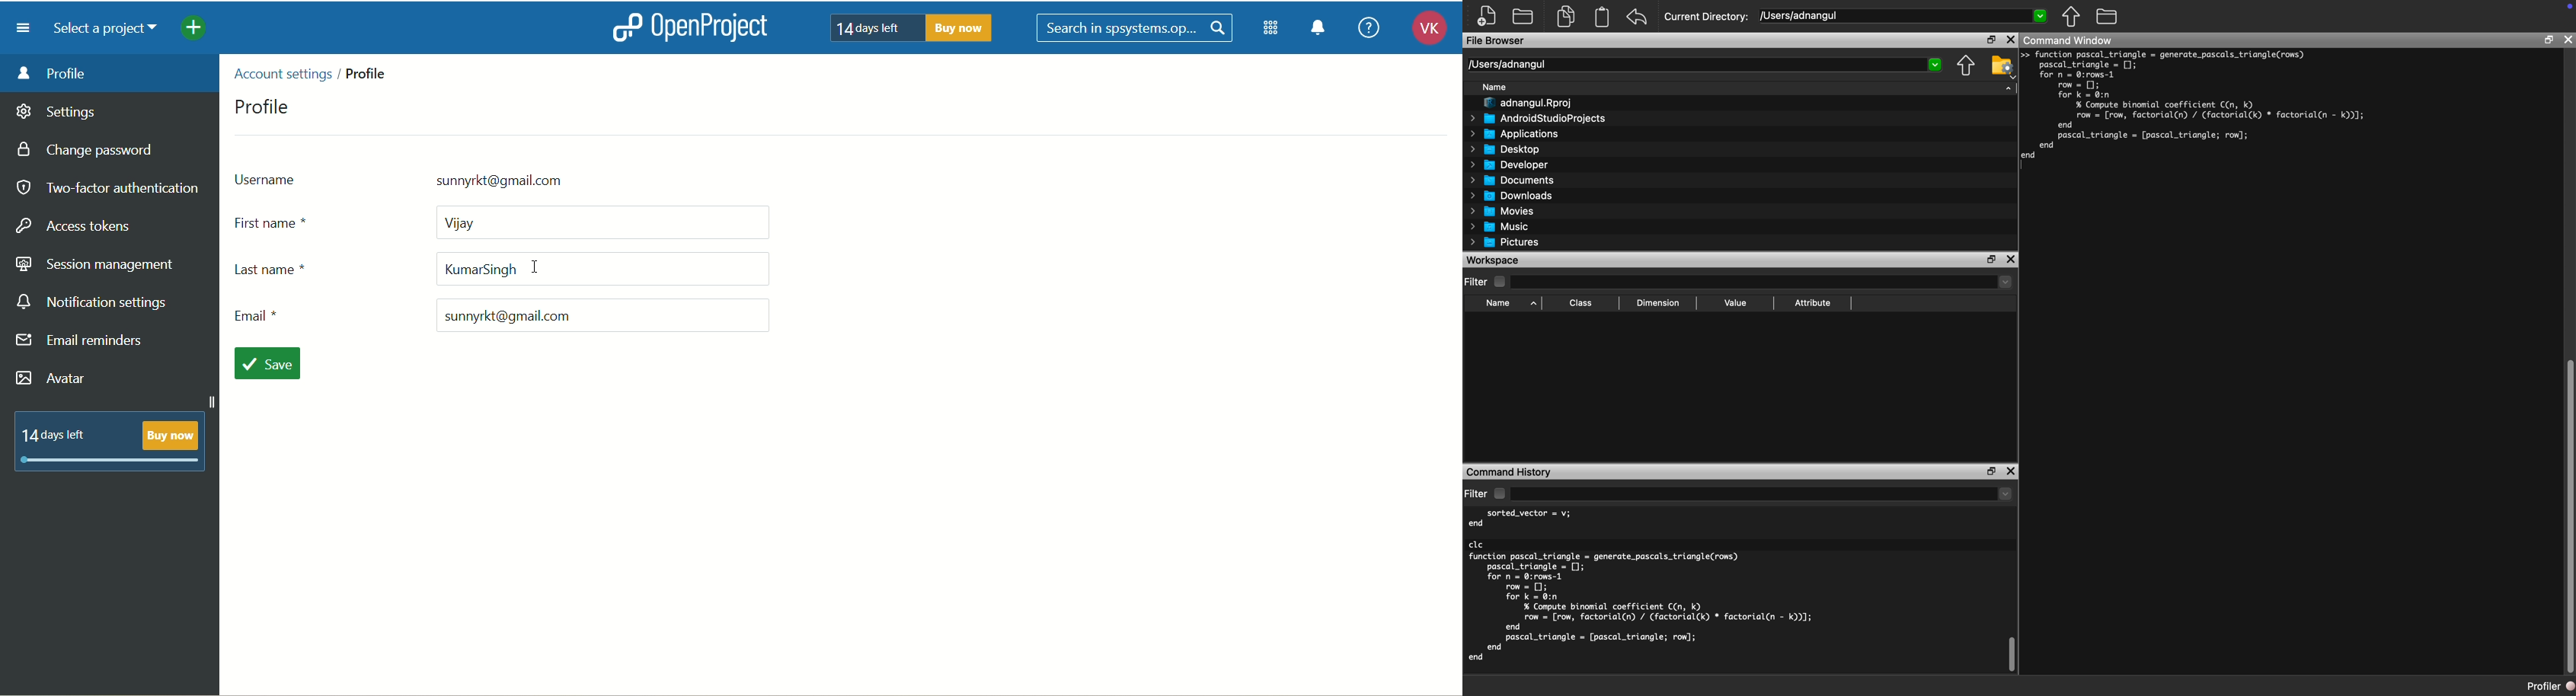 This screenshot has width=2576, height=700. What do you see at coordinates (1760, 282) in the screenshot?
I see `Dropdown` at bounding box center [1760, 282].